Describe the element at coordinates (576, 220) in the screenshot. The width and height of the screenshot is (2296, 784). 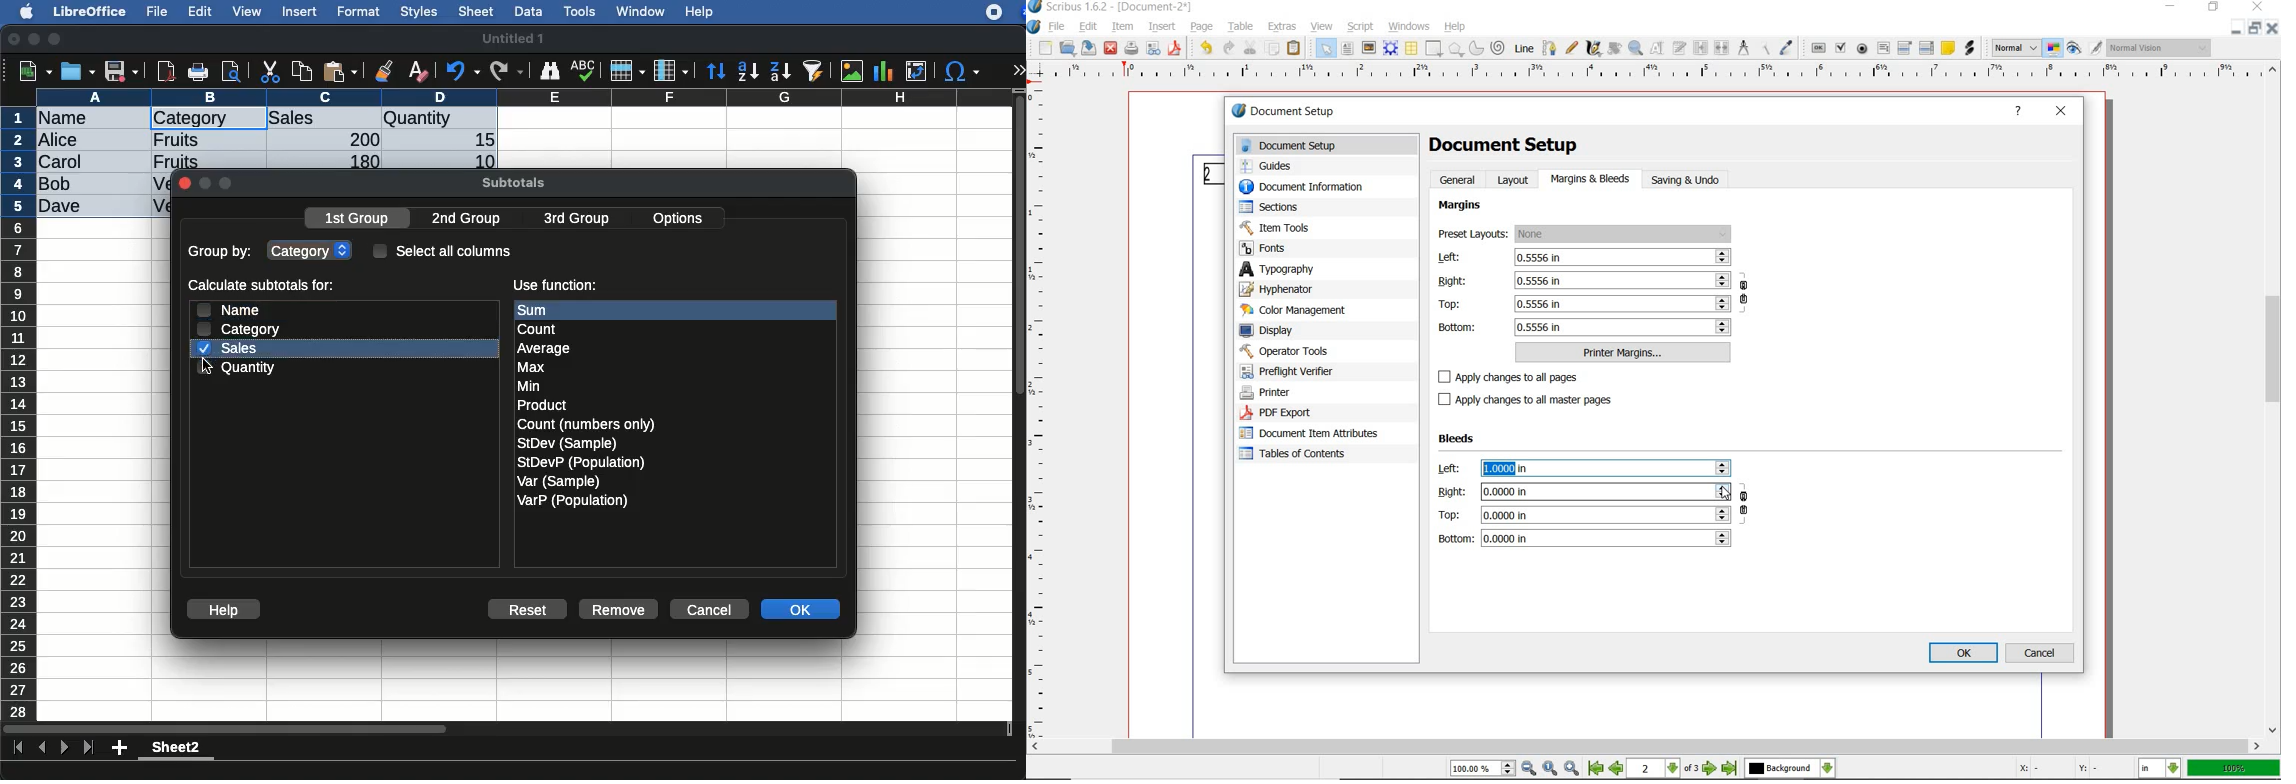
I see `3rd group` at that location.